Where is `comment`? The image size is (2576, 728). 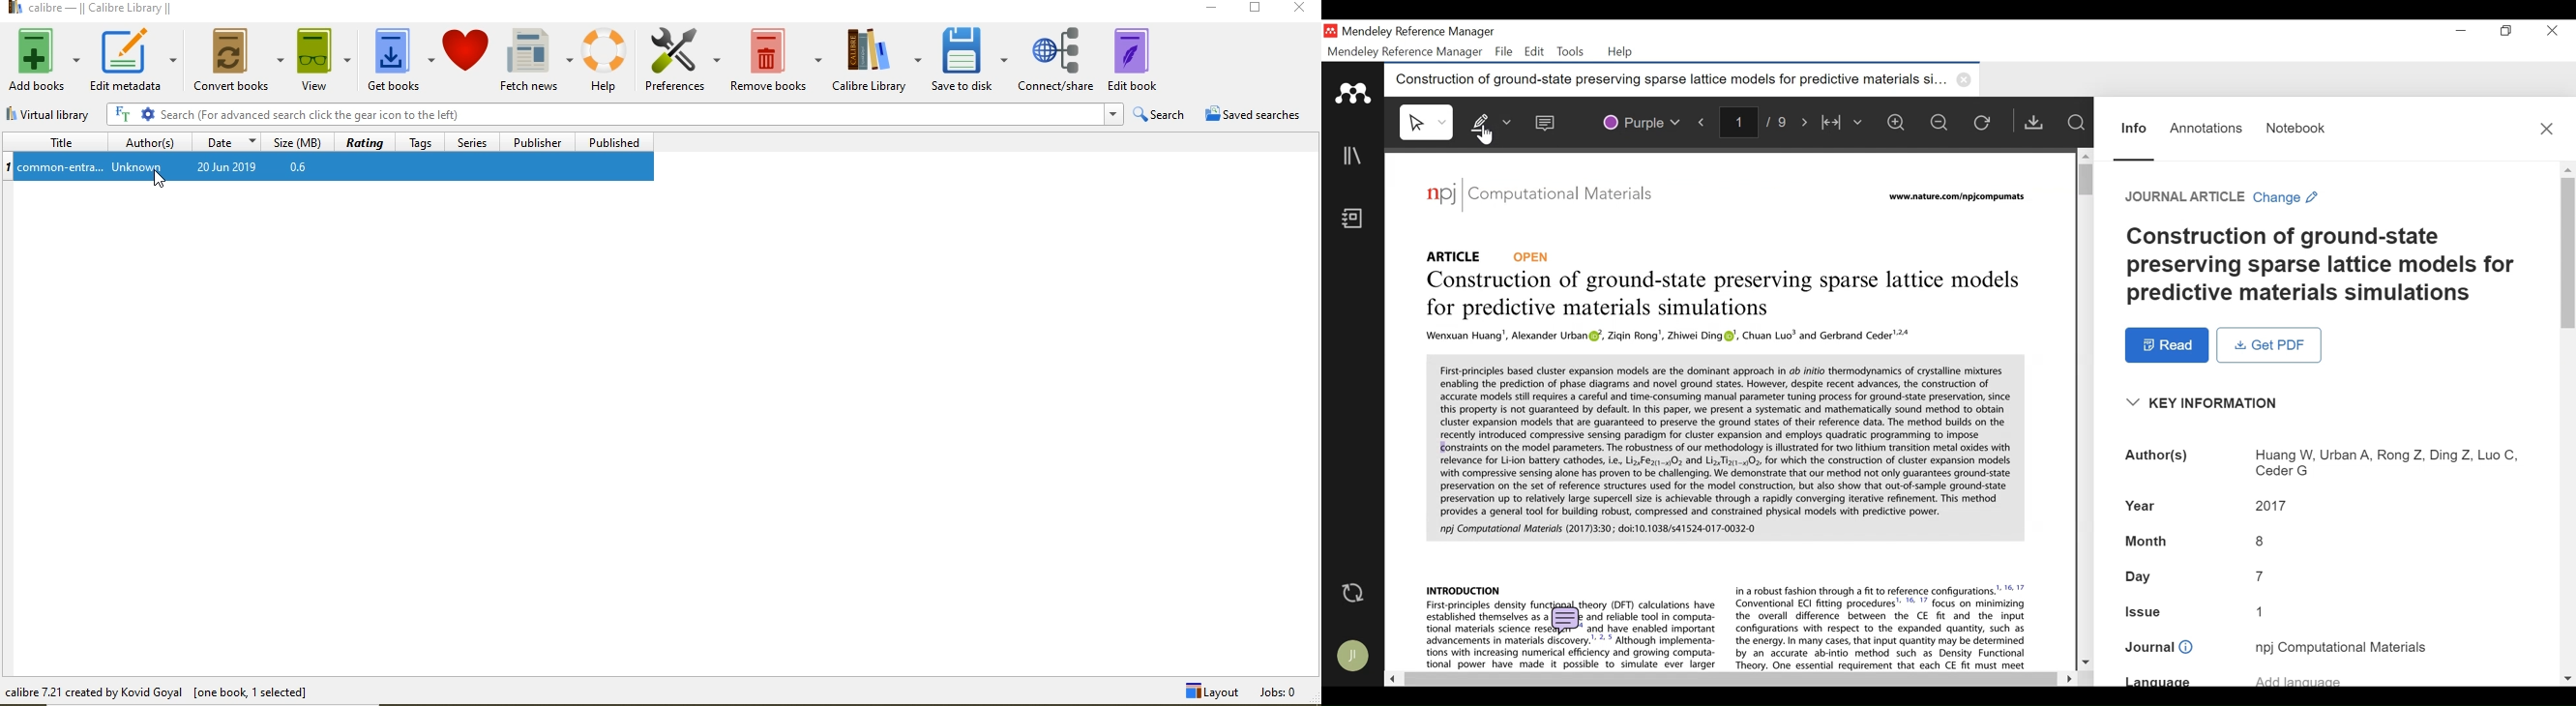 comment is located at coordinates (1566, 619).